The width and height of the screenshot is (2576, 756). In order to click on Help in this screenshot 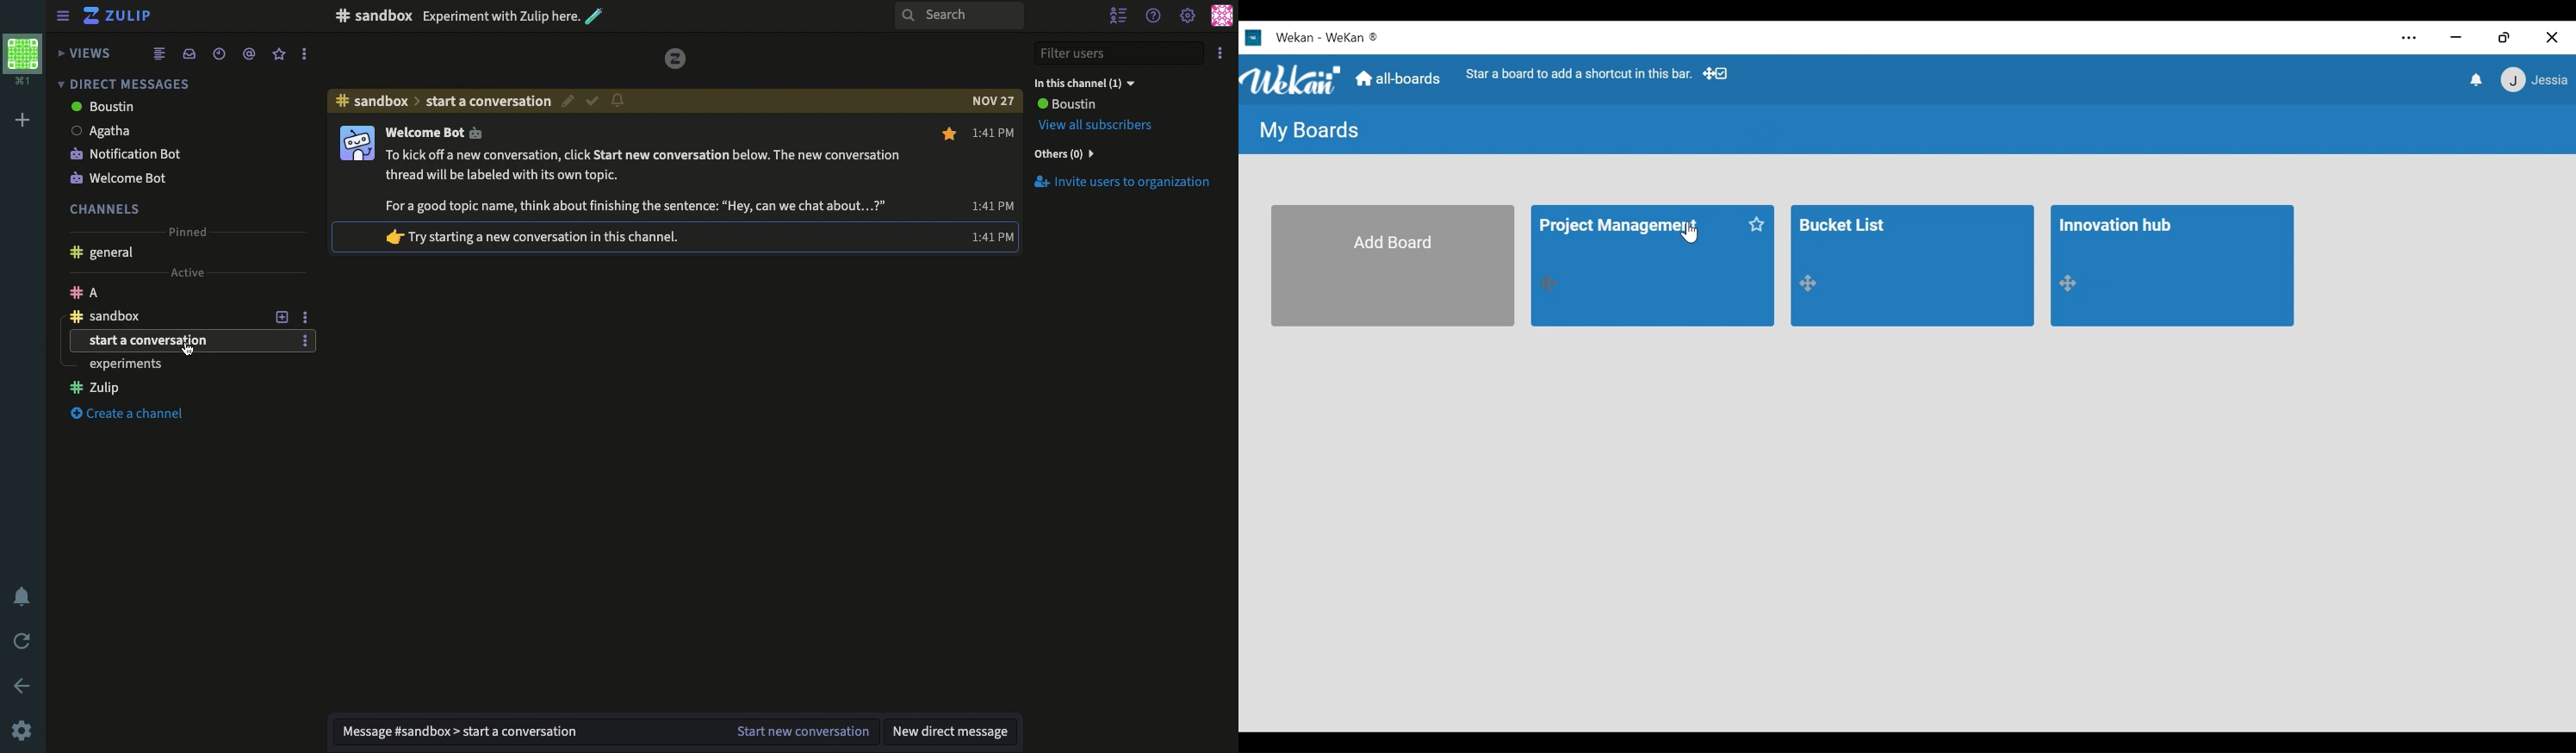, I will do `click(1154, 13)`.